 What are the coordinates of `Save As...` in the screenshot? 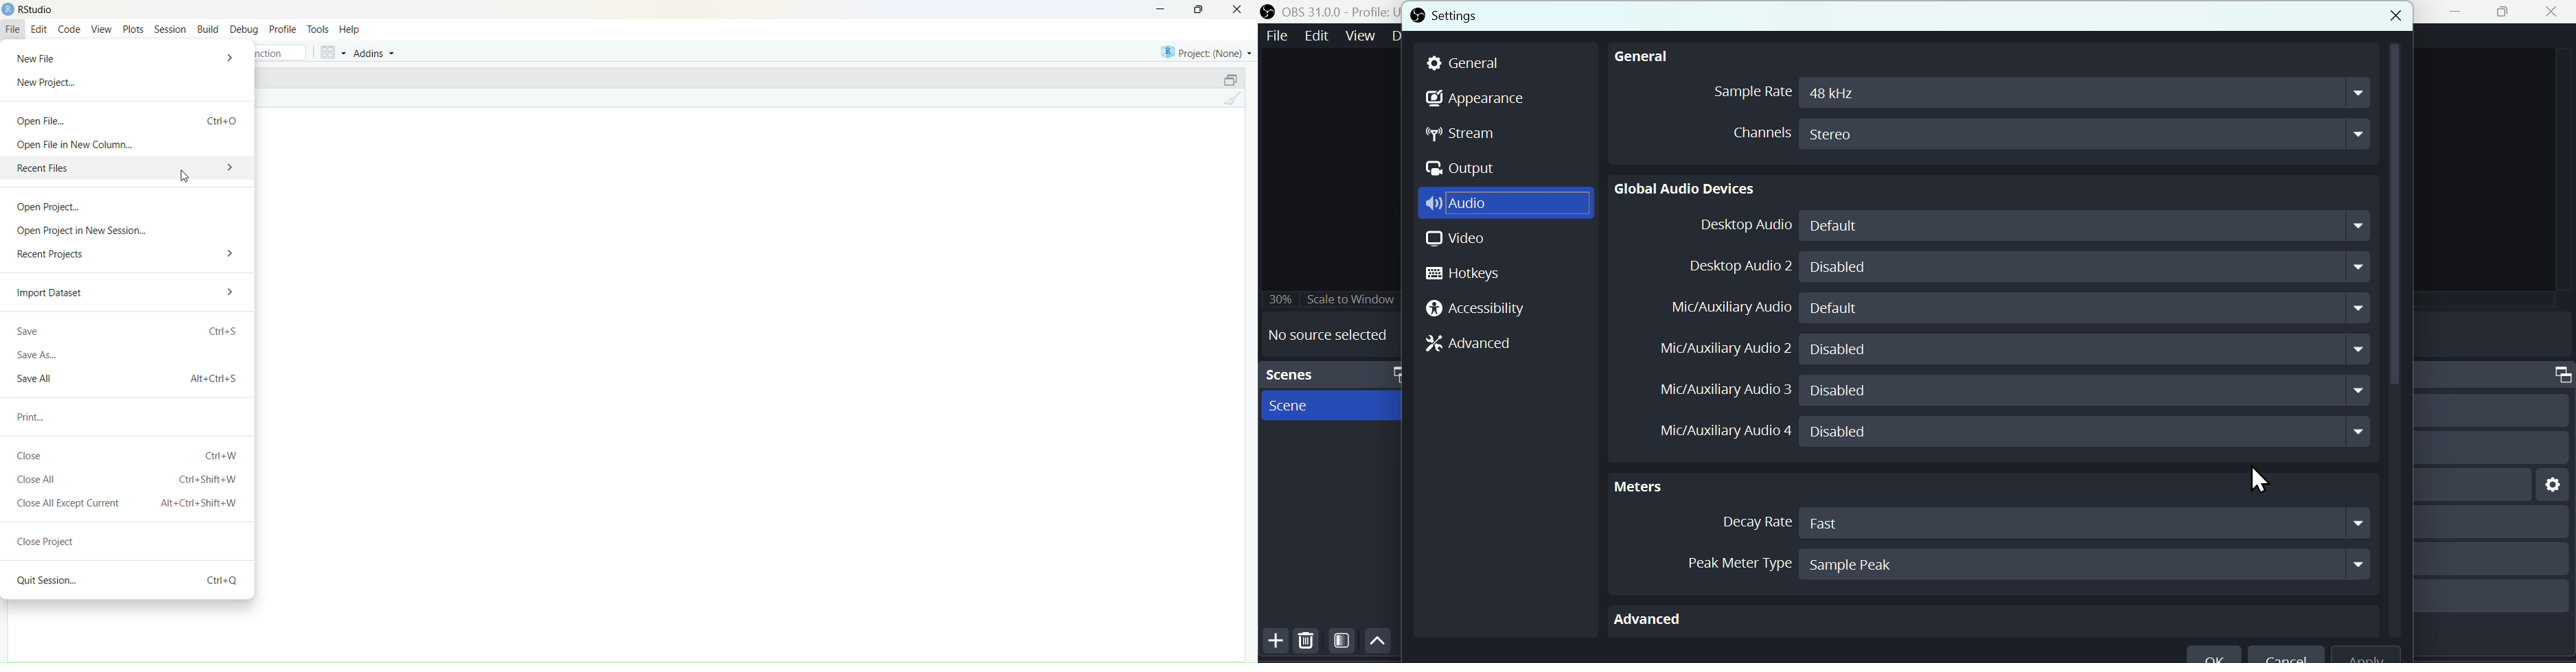 It's located at (35, 356).